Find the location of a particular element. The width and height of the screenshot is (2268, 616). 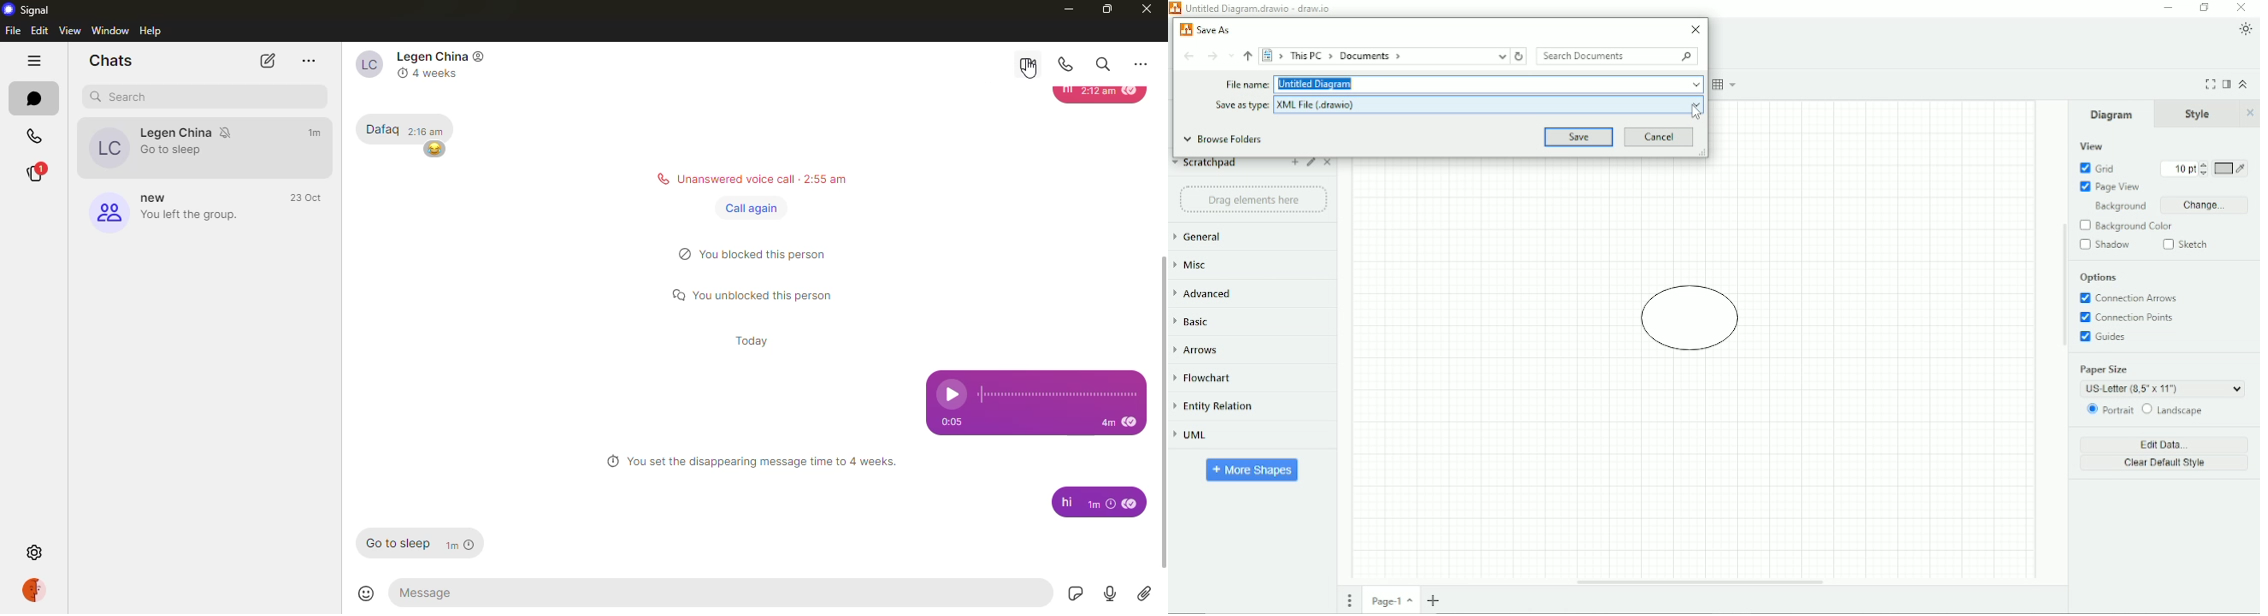

Appearance is located at coordinates (2246, 29).